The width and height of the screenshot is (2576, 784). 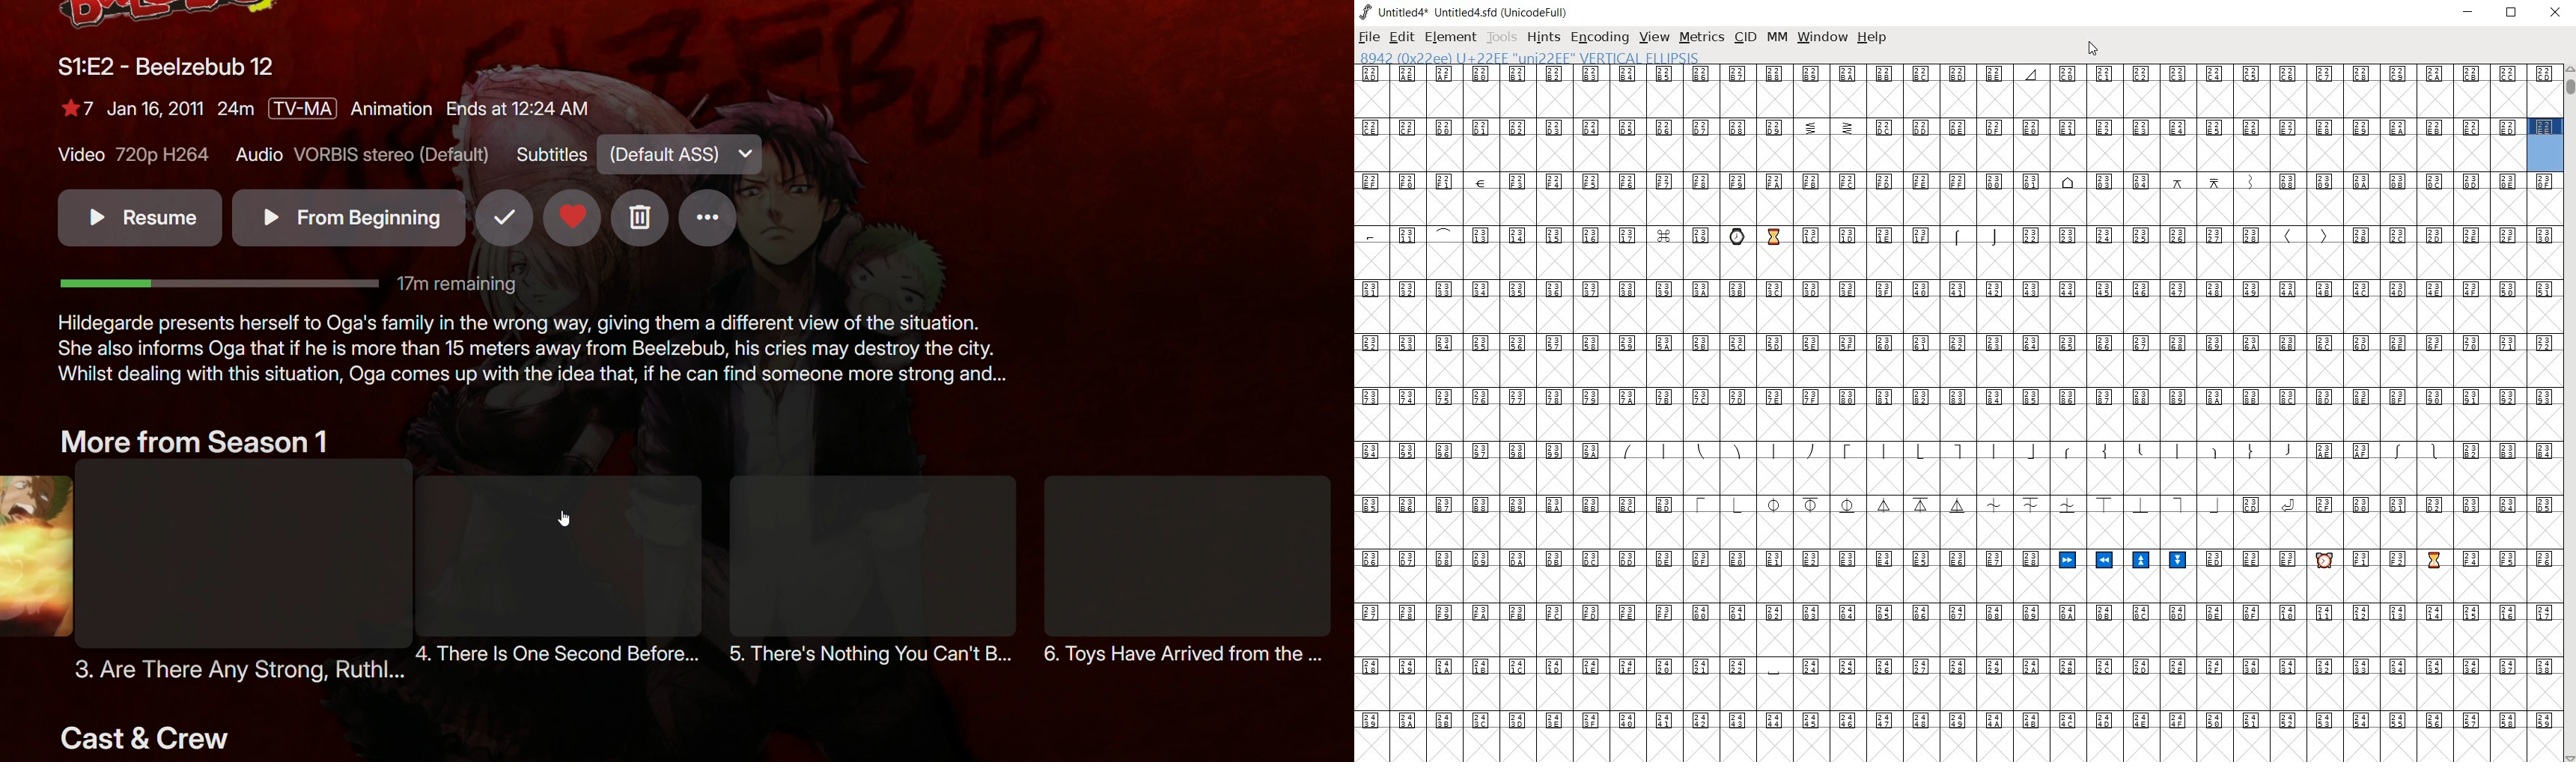 What do you see at coordinates (138, 218) in the screenshot?
I see `Resume` at bounding box center [138, 218].